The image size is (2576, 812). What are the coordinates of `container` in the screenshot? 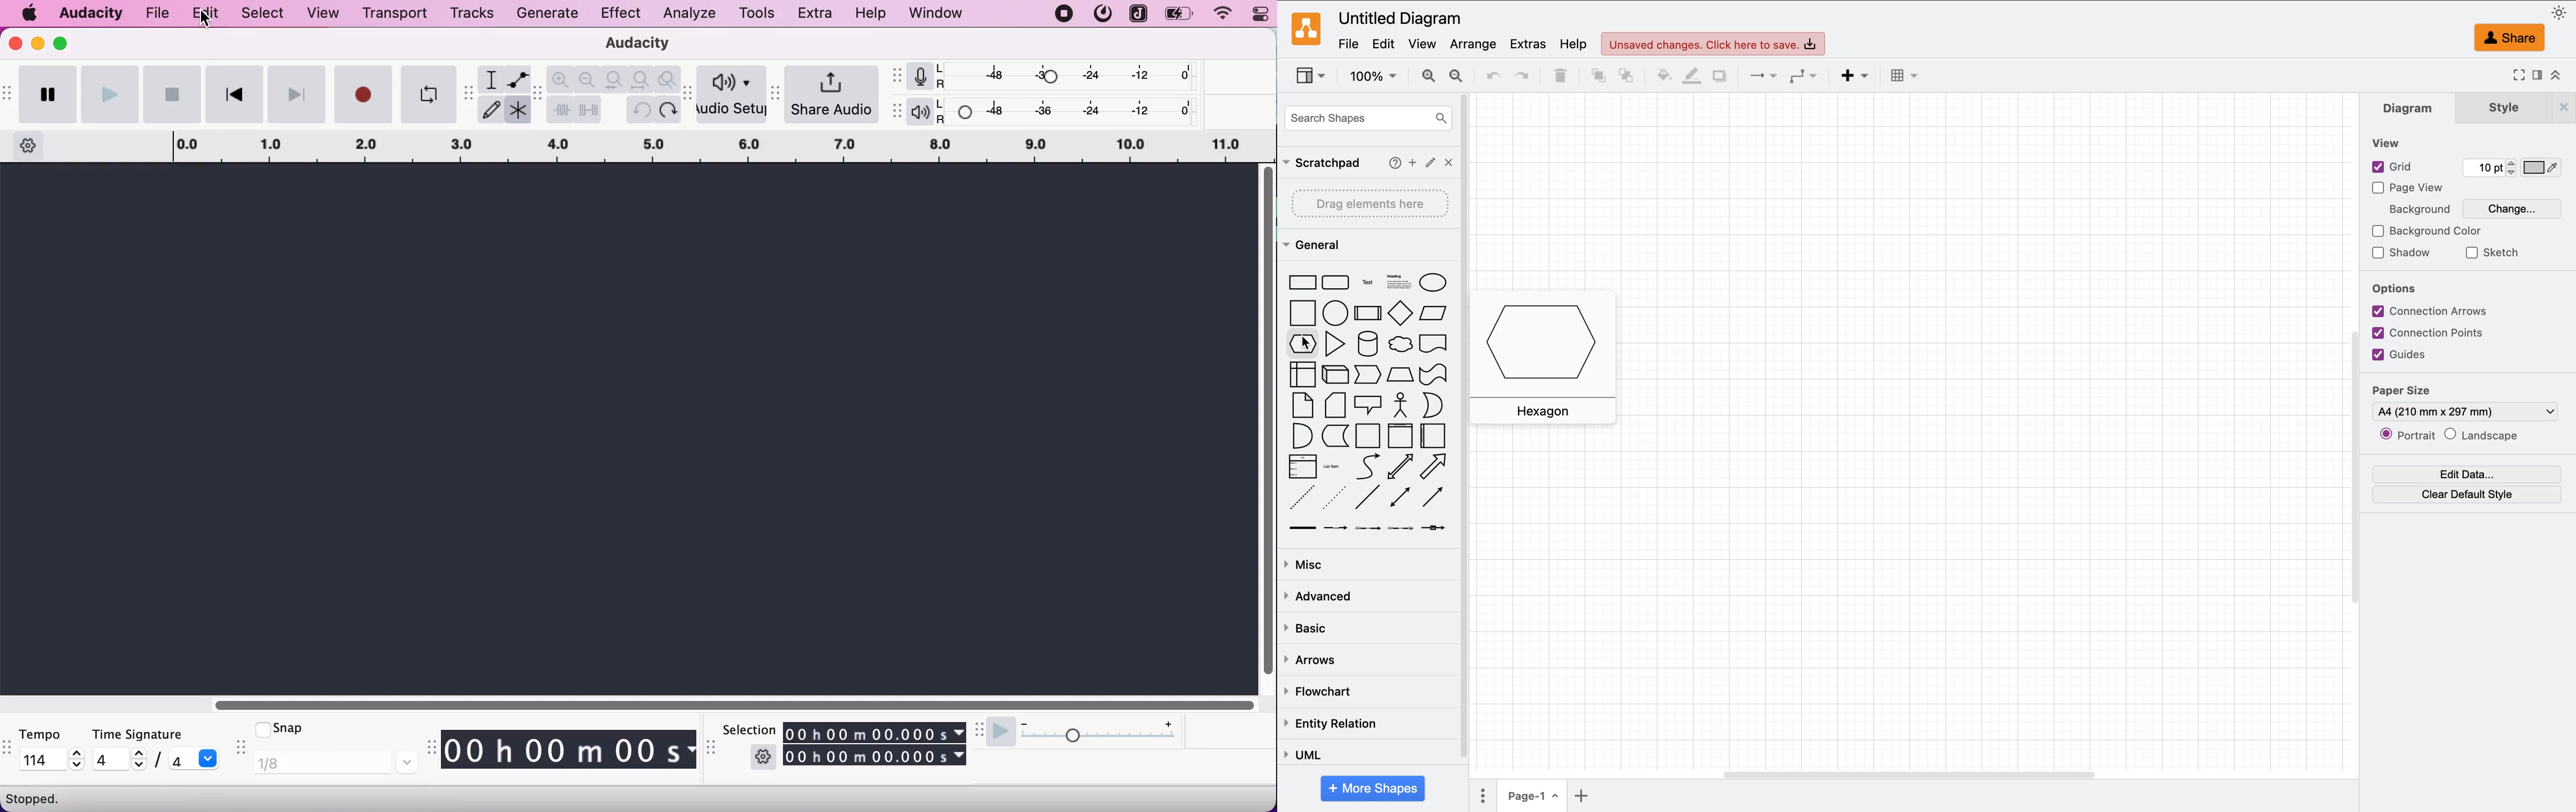 It's located at (1368, 436).